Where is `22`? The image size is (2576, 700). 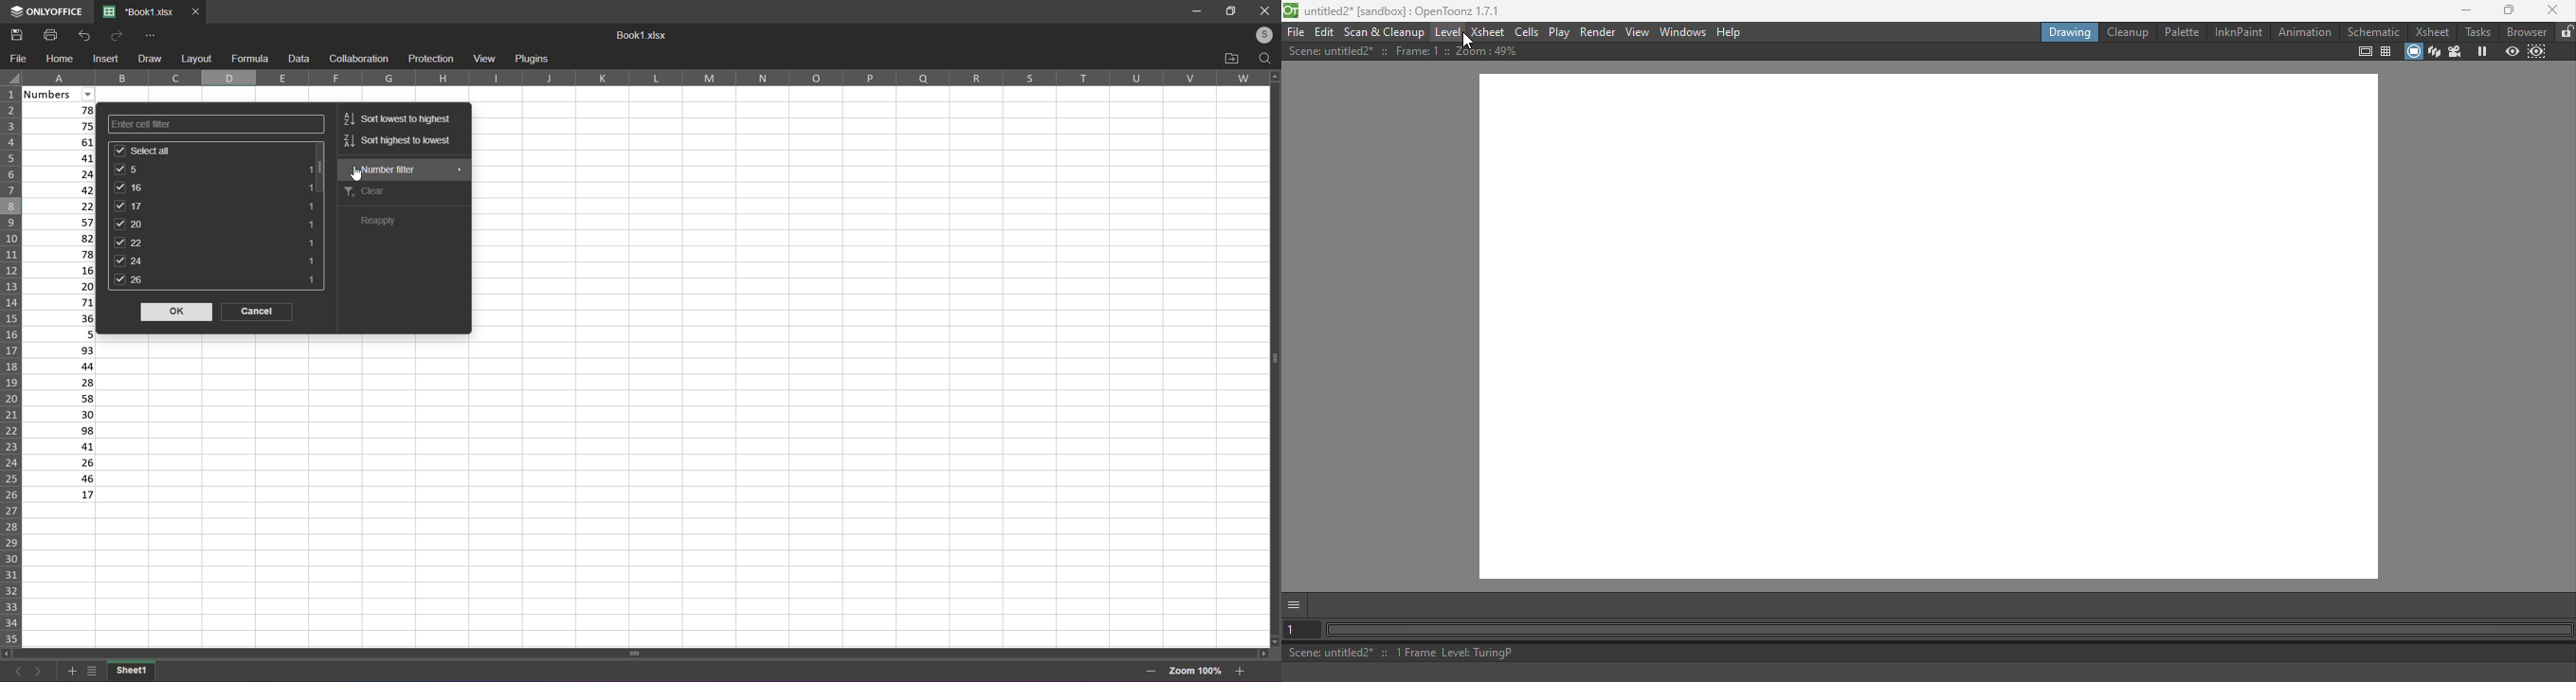
22 is located at coordinates (213, 242).